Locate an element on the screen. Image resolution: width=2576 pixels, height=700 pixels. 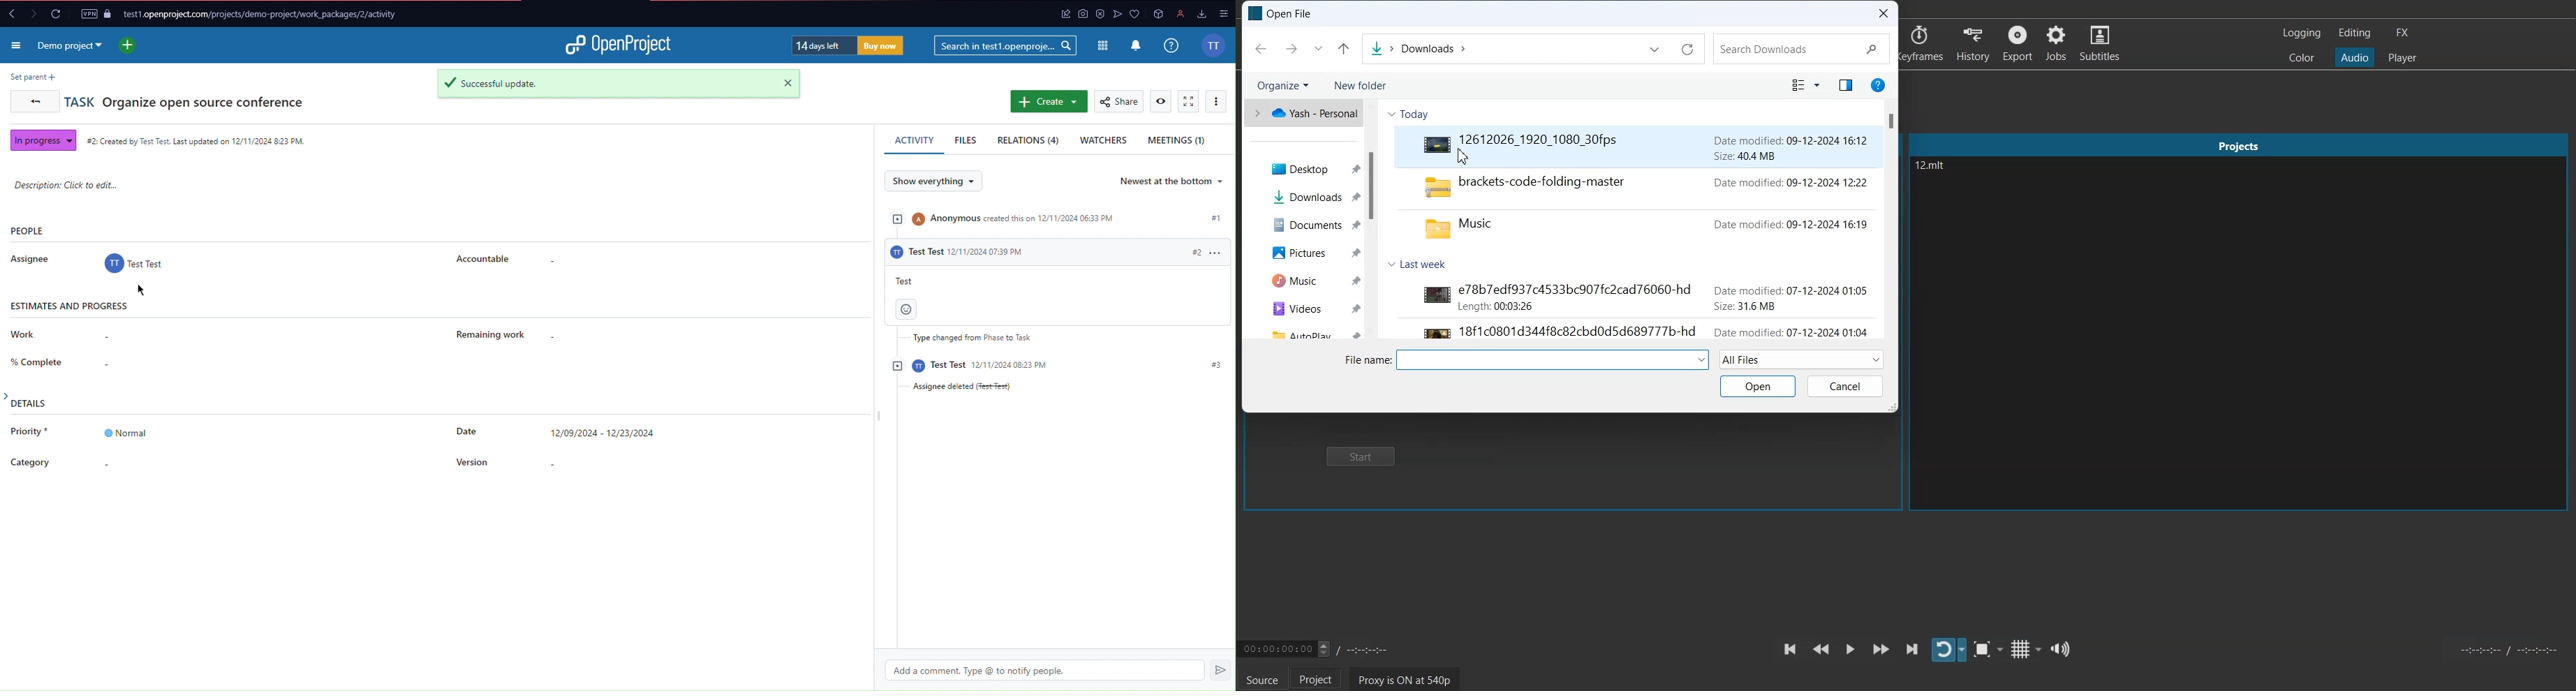
Project is located at coordinates (2237, 145).